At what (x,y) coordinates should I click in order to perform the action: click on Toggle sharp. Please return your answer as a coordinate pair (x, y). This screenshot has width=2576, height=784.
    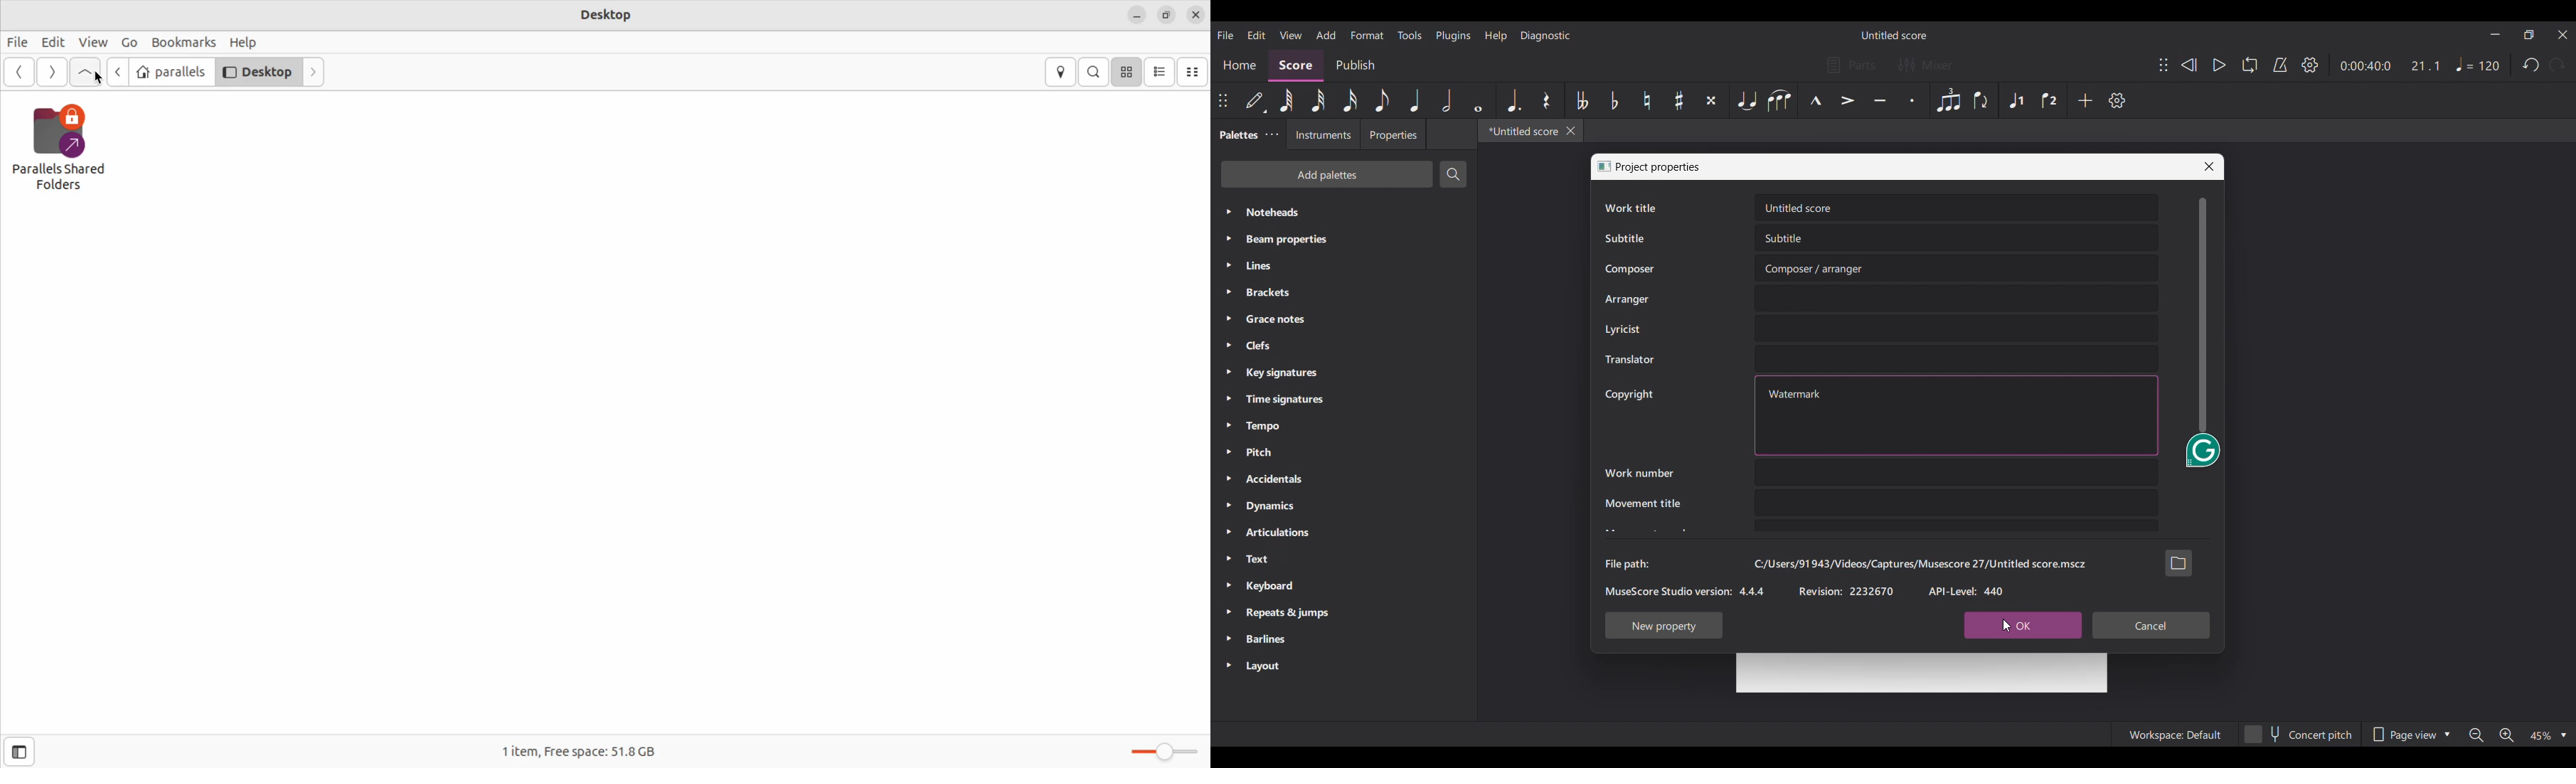
    Looking at the image, I should click on (1680, 100).